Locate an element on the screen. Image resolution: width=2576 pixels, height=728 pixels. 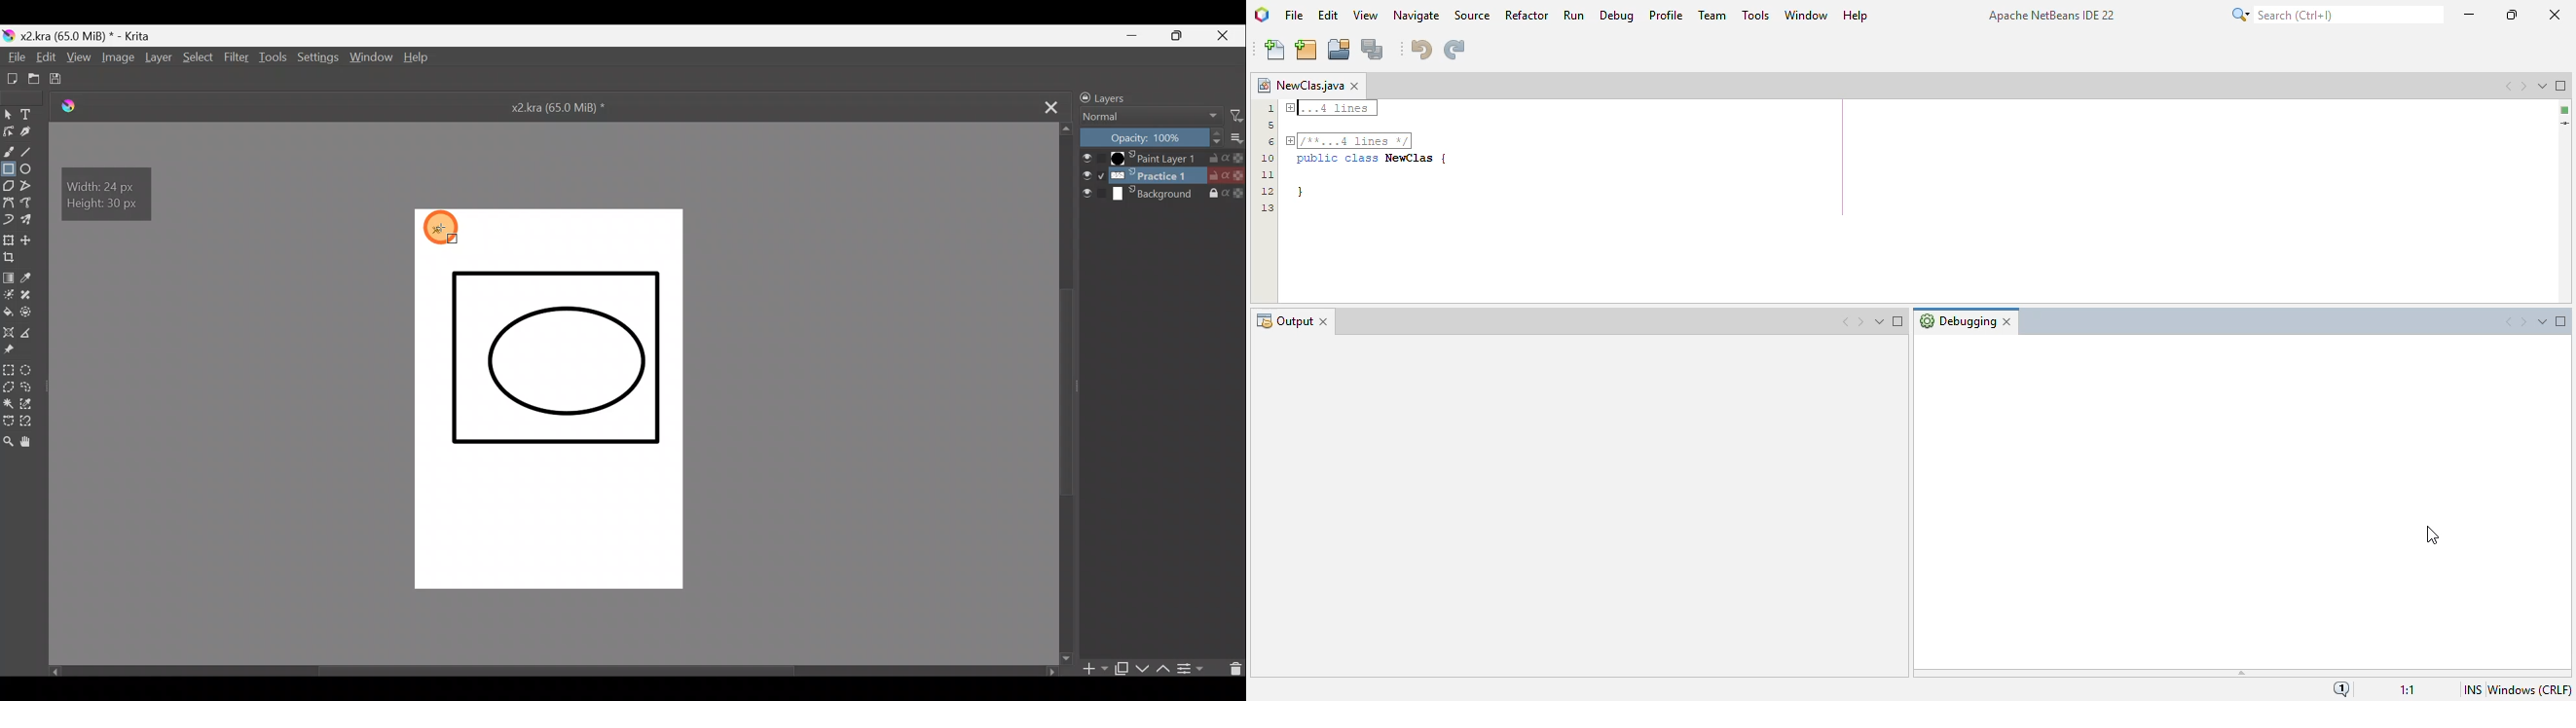
Close is located at coordinates (1327, 320).